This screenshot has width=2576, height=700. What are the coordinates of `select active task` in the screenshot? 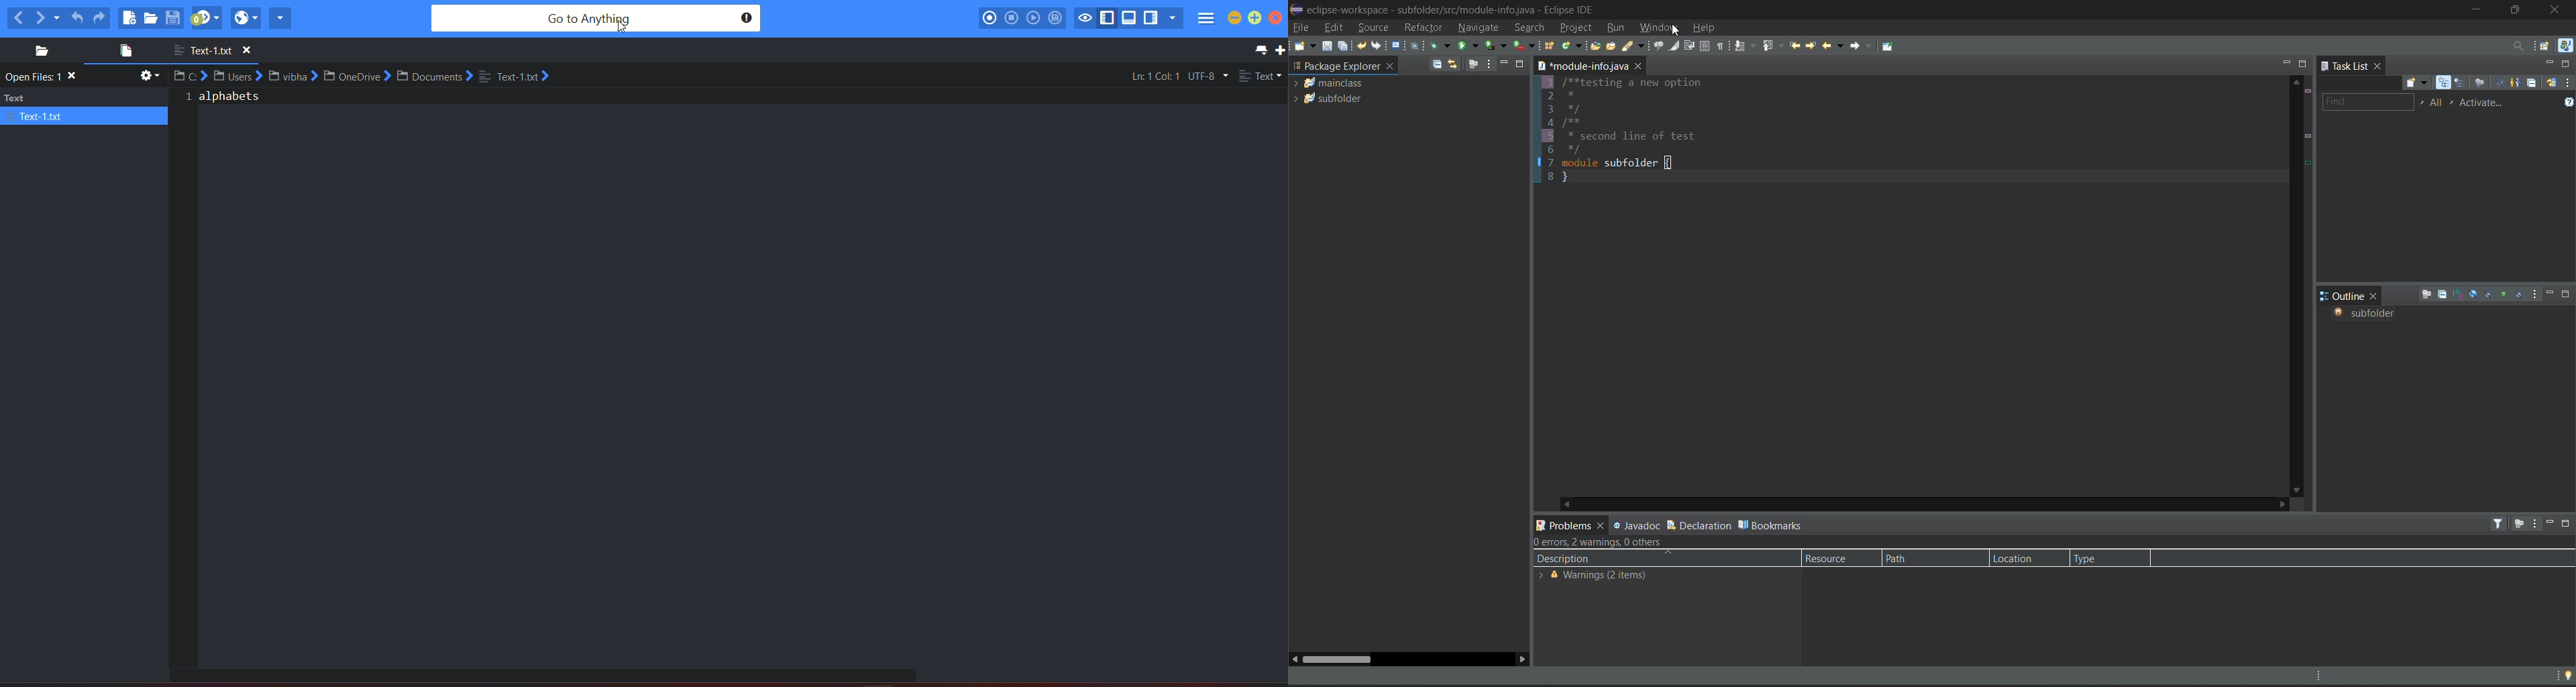 It's located at (2454, 103).